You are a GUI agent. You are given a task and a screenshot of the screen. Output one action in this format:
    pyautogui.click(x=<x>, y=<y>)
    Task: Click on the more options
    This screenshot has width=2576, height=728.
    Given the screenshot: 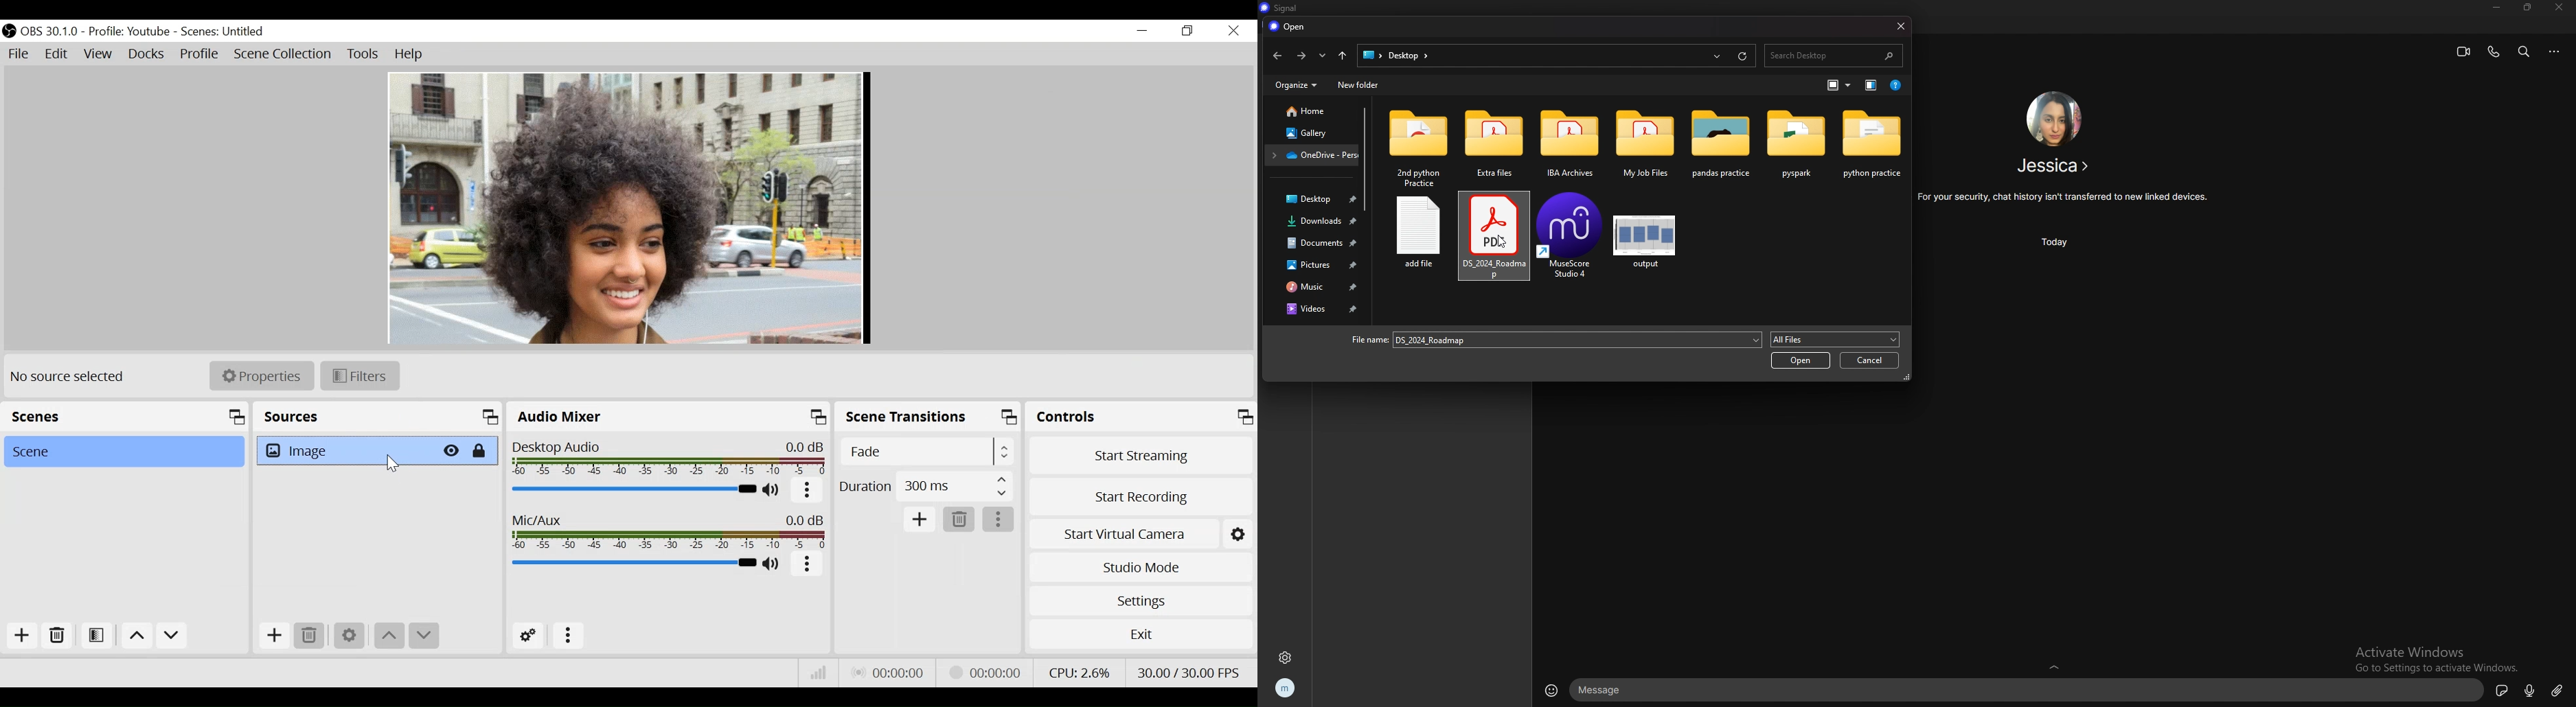 What is the action you would take?
    pyautogui.click(x=569, y=636)
    